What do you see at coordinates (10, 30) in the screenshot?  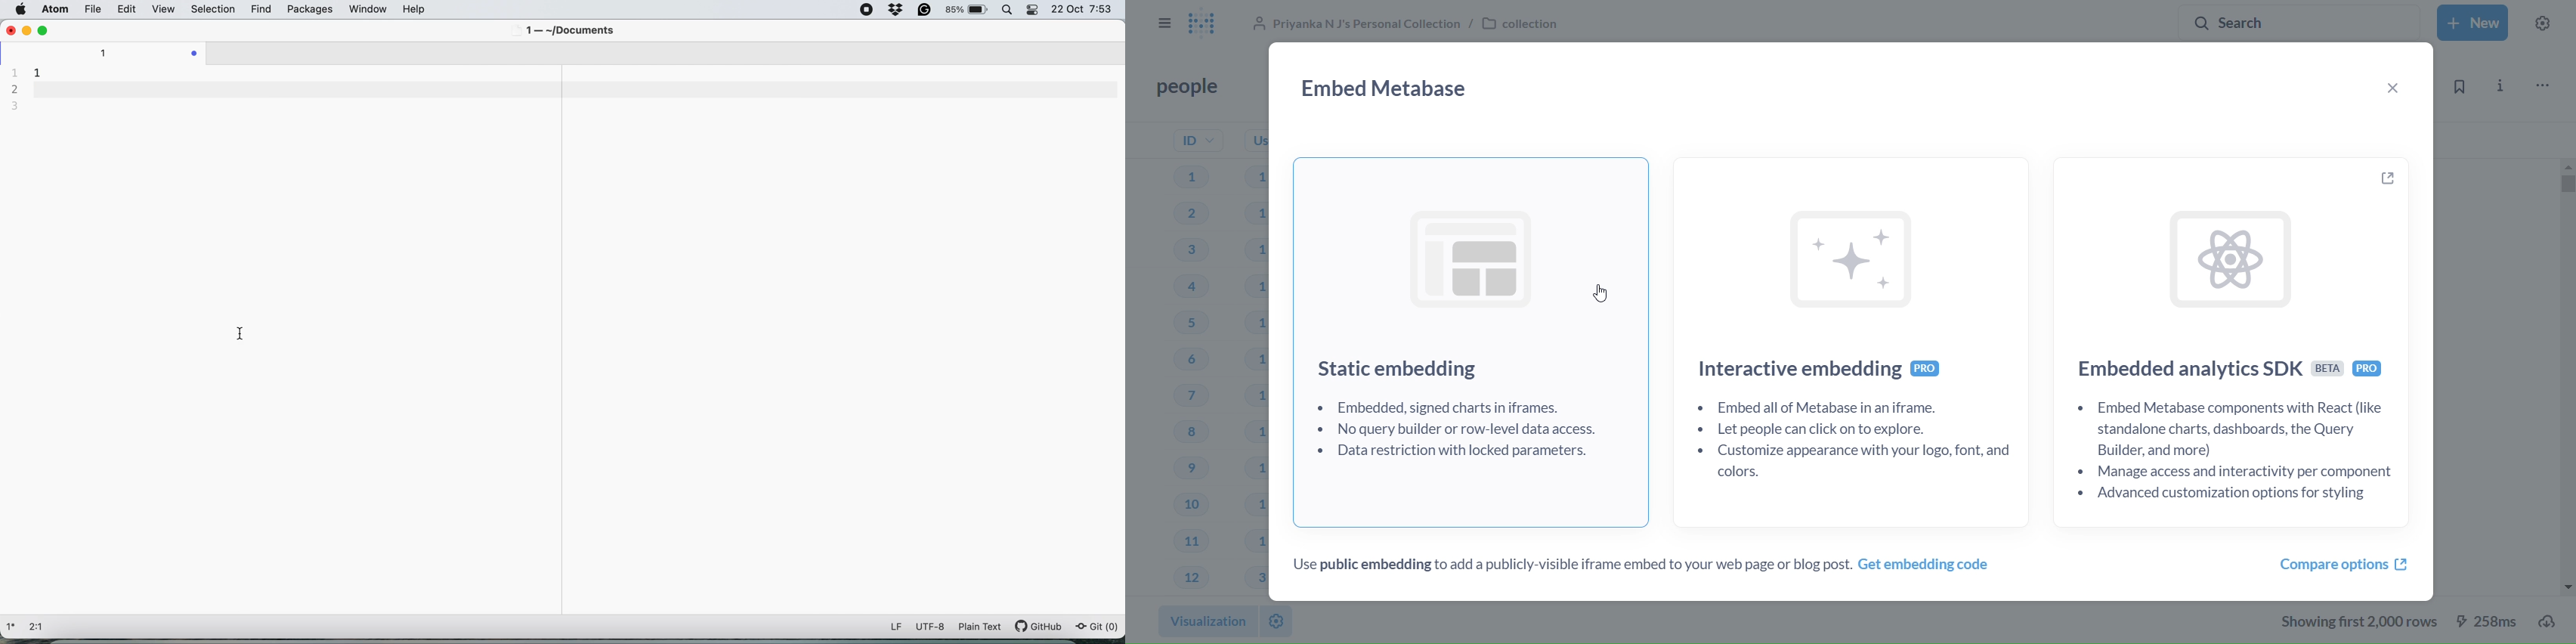 I see `close` at bounding box center [10, 30].